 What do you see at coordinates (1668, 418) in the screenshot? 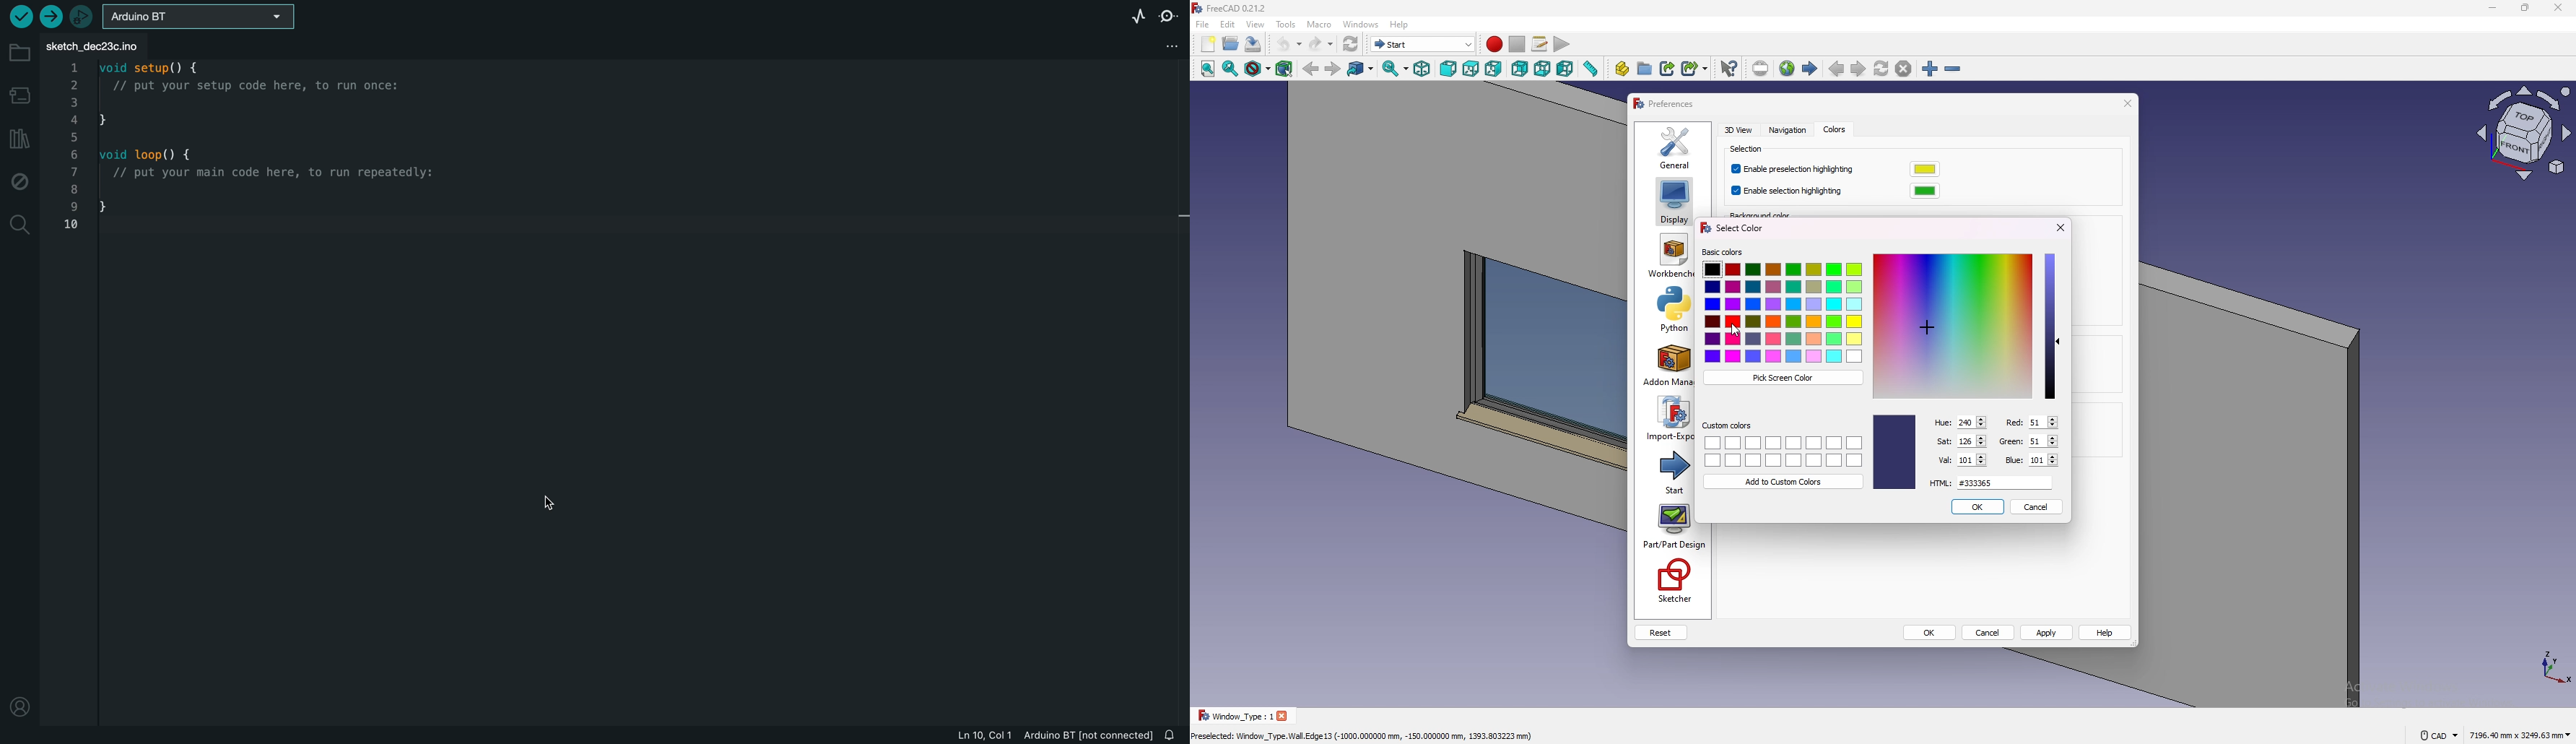
I see `import export` at bounding box center [1668, 418].